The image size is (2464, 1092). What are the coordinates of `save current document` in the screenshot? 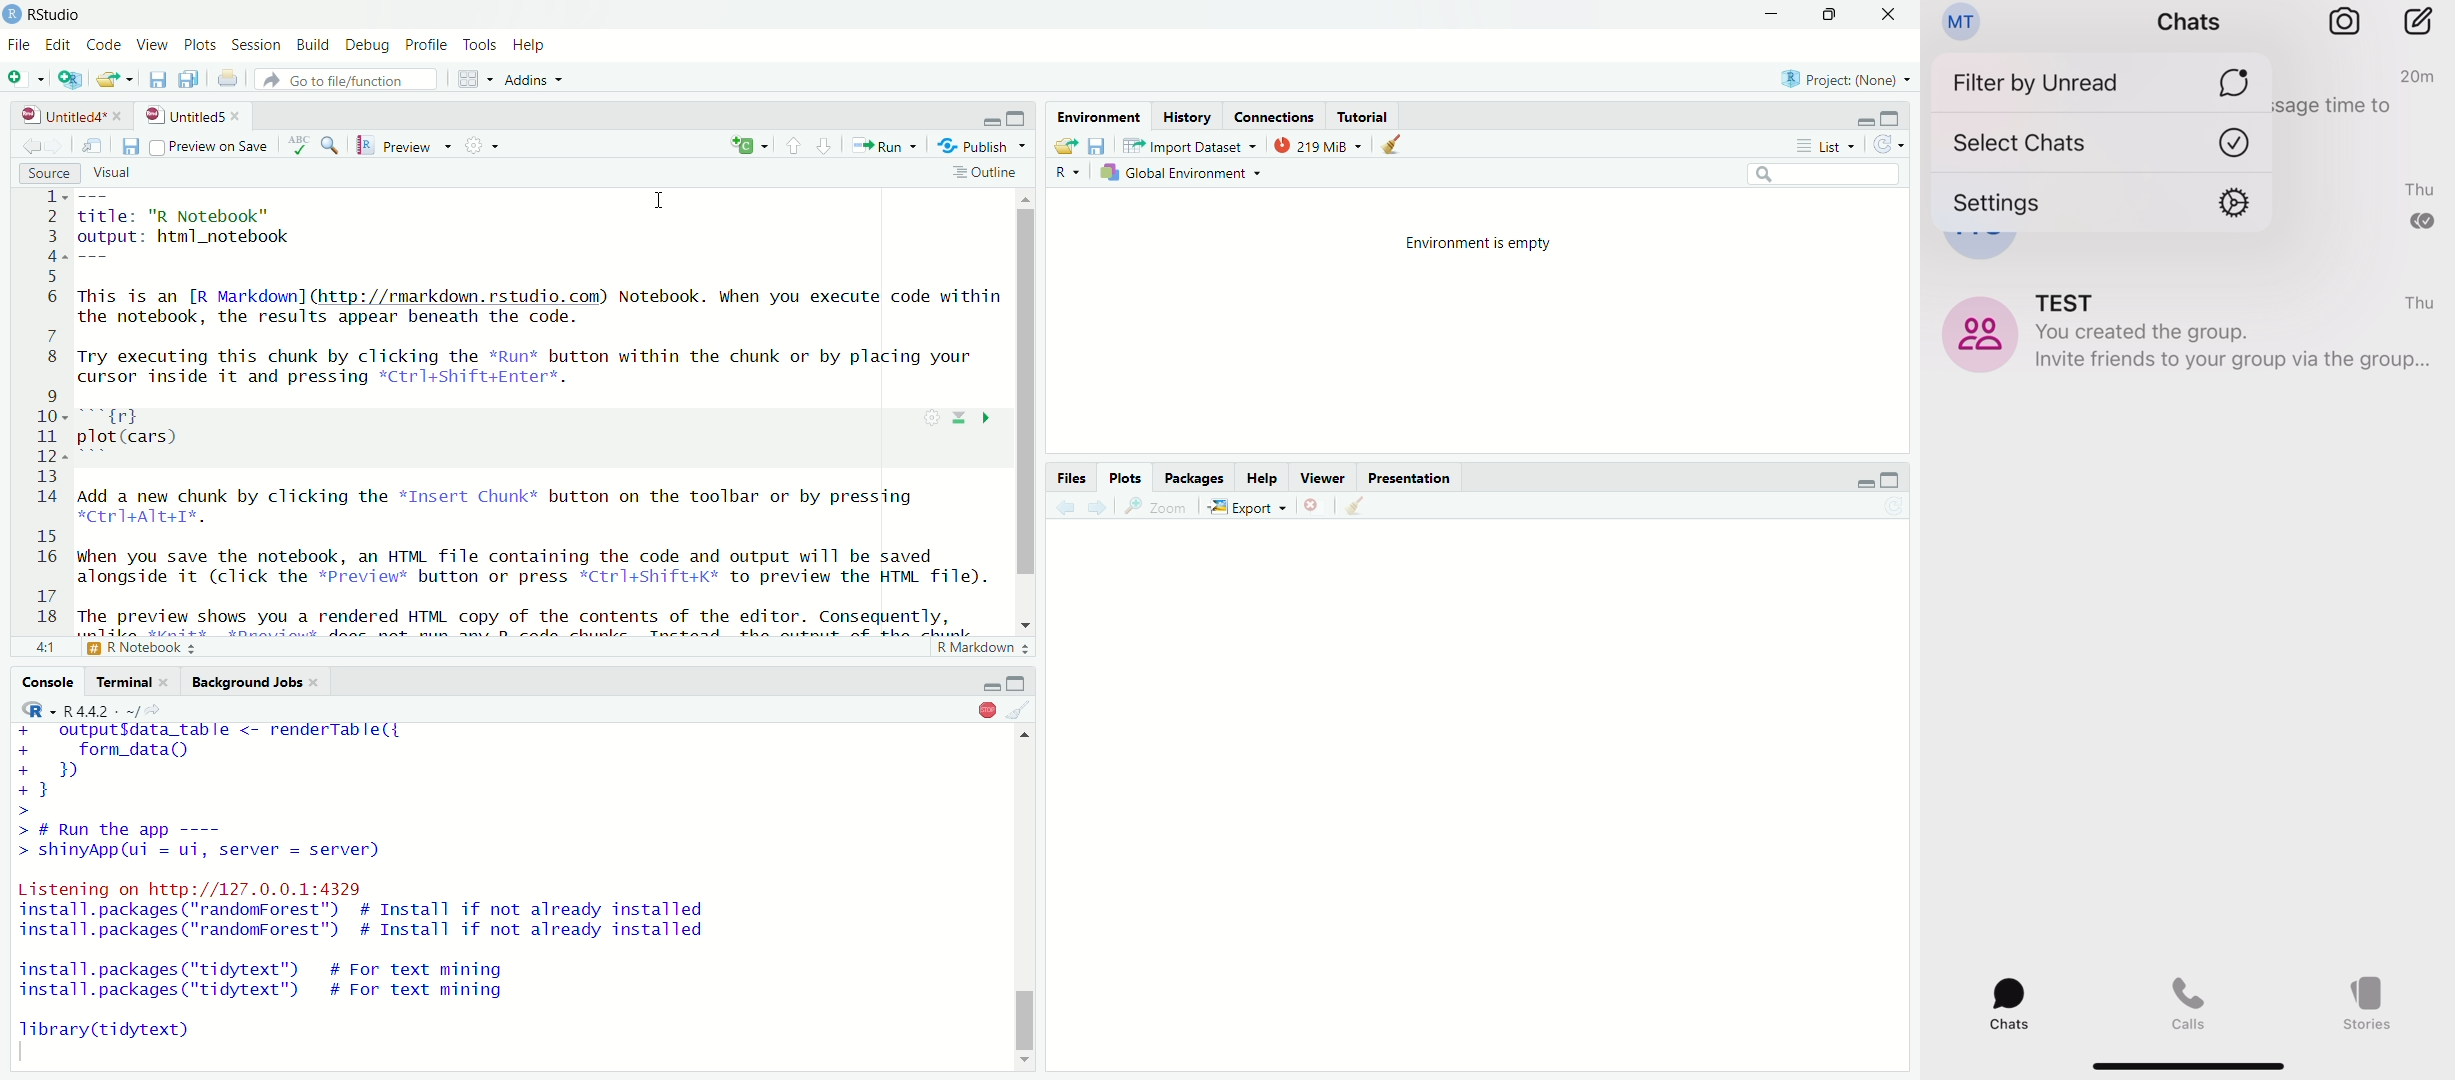 It's located at (157, 79).